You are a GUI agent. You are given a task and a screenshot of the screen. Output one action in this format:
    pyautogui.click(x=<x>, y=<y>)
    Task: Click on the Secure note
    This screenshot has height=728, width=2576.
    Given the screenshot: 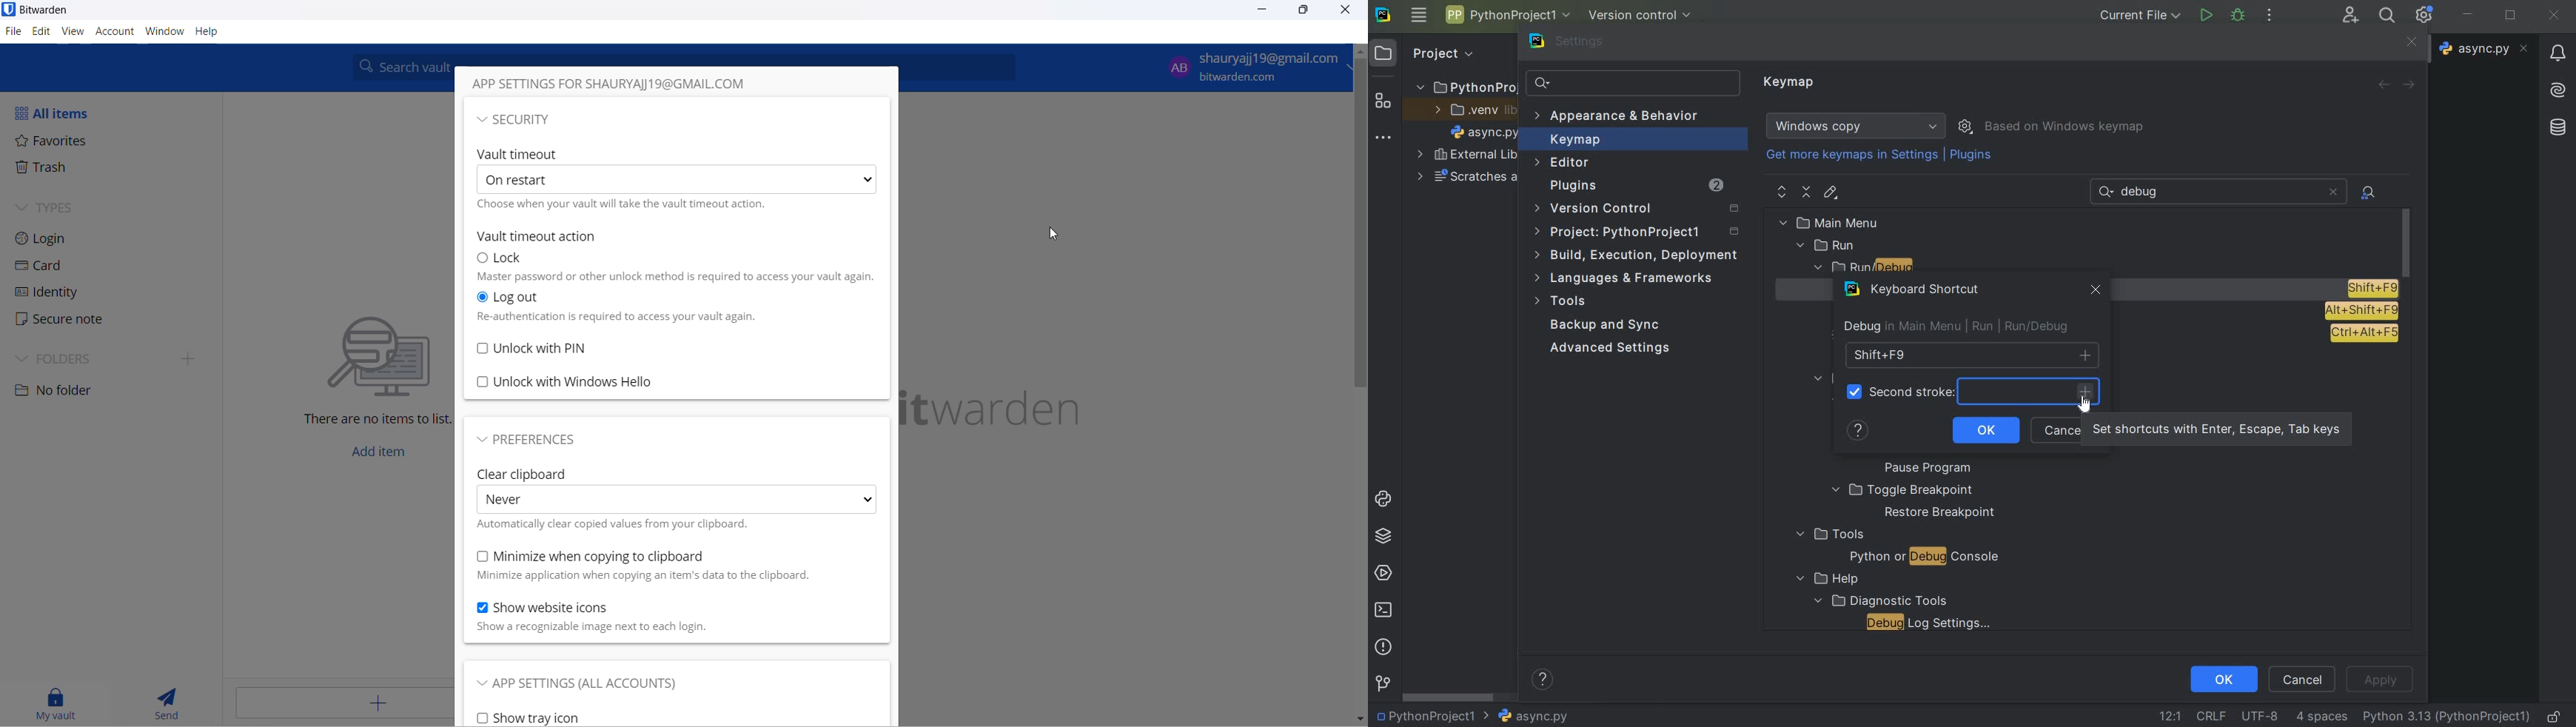 What is the action you would take?
    pyautogui.click(x=61, y=318)
    